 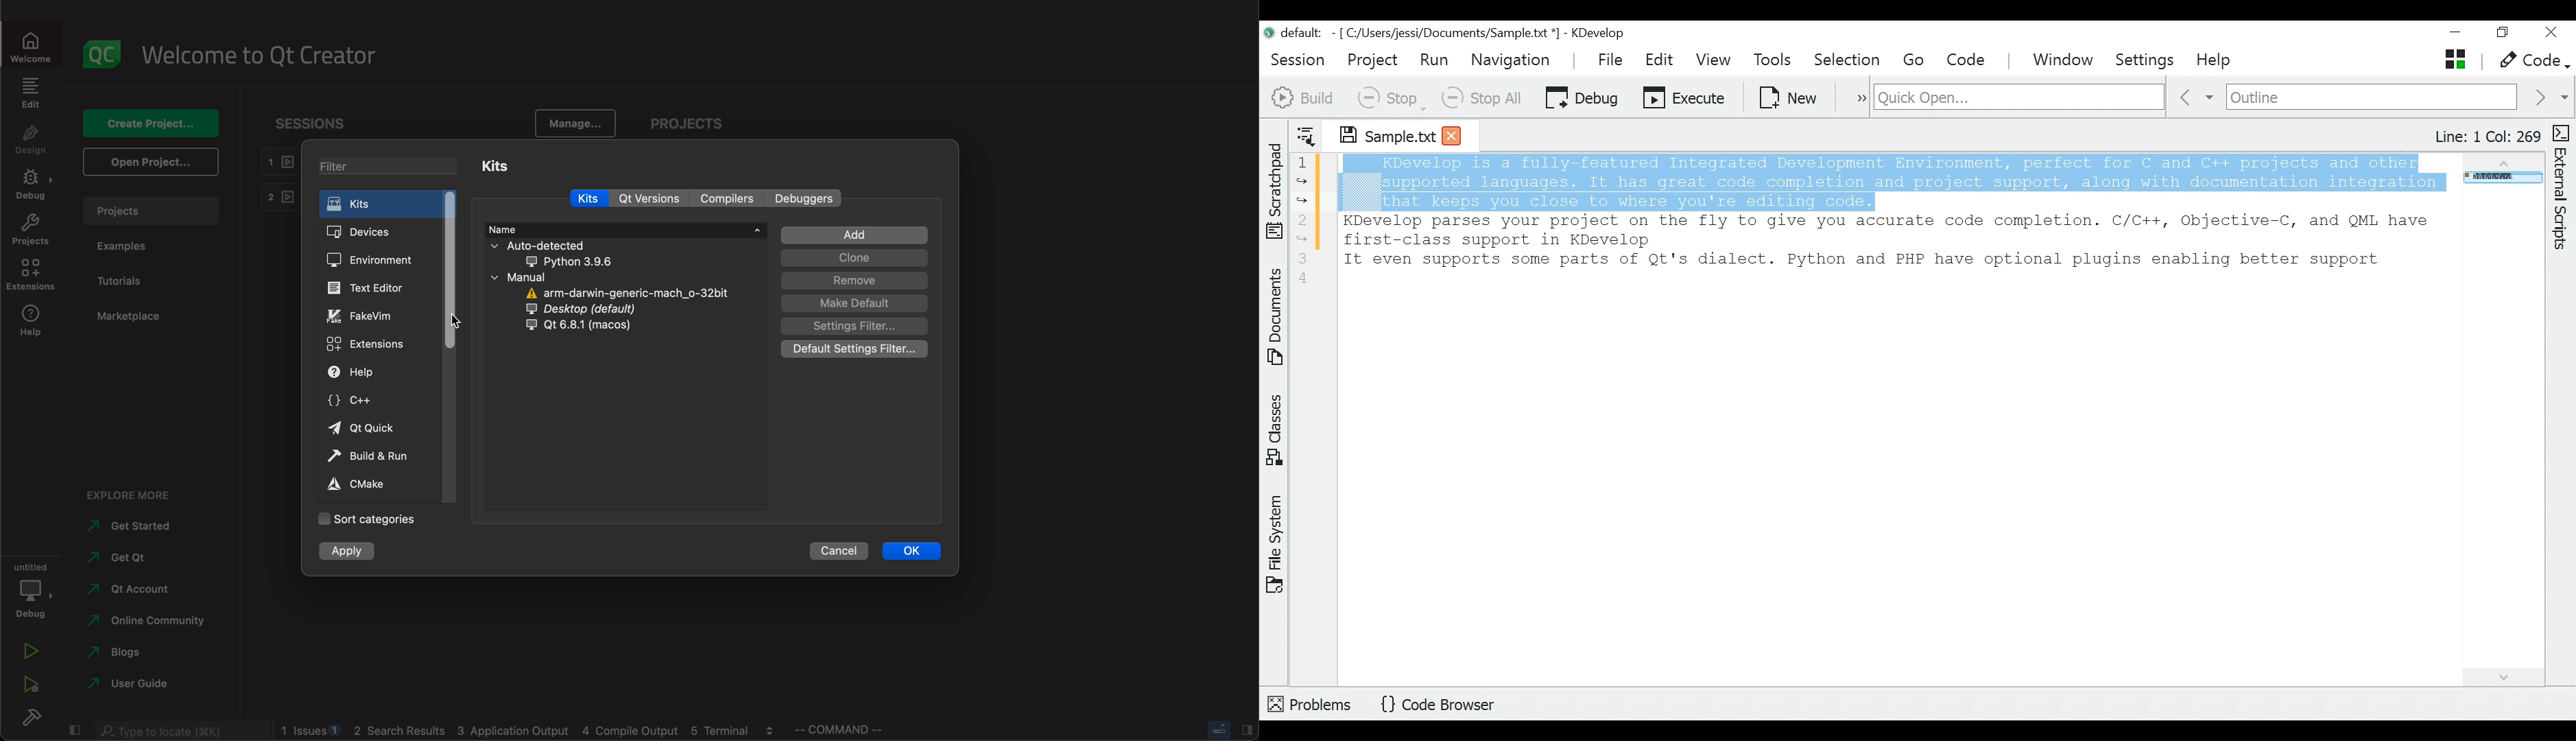 What do you see at coordinates (2017, 97) in the screenshot?
I see `Quick Open` at bounding box center [2017, 97].